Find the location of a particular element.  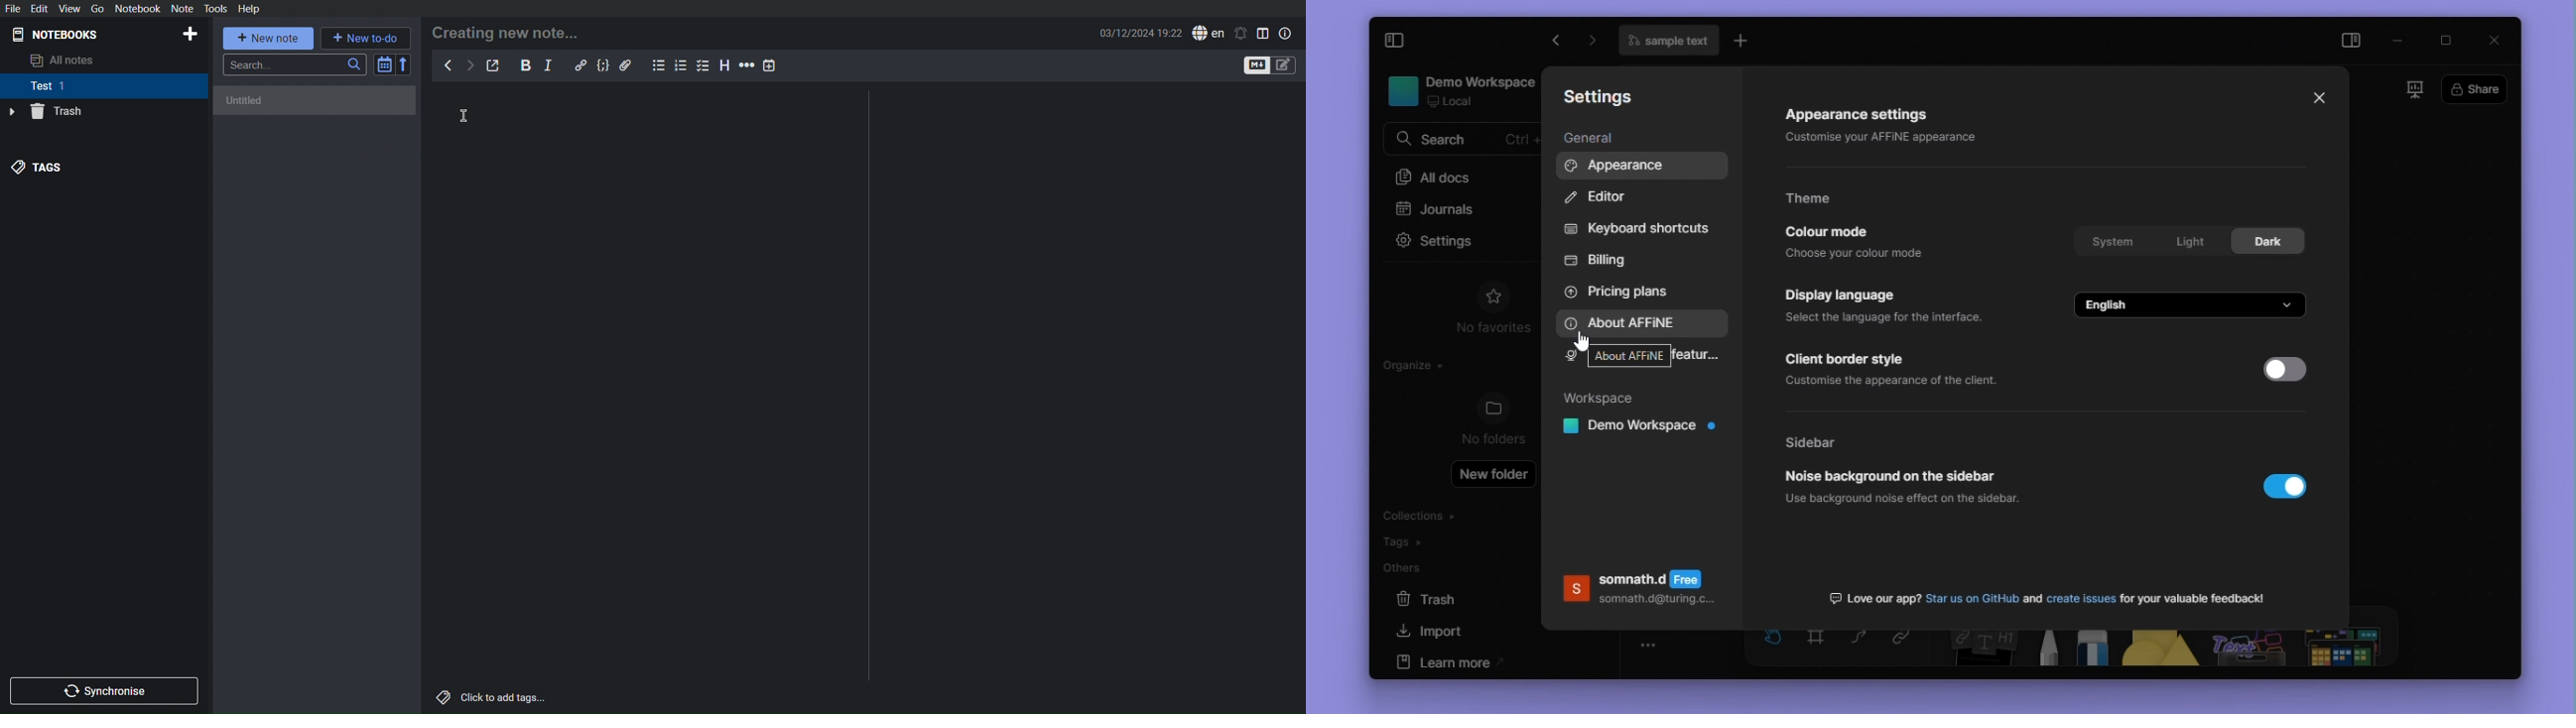

Help is located at coordinates (250, 9).